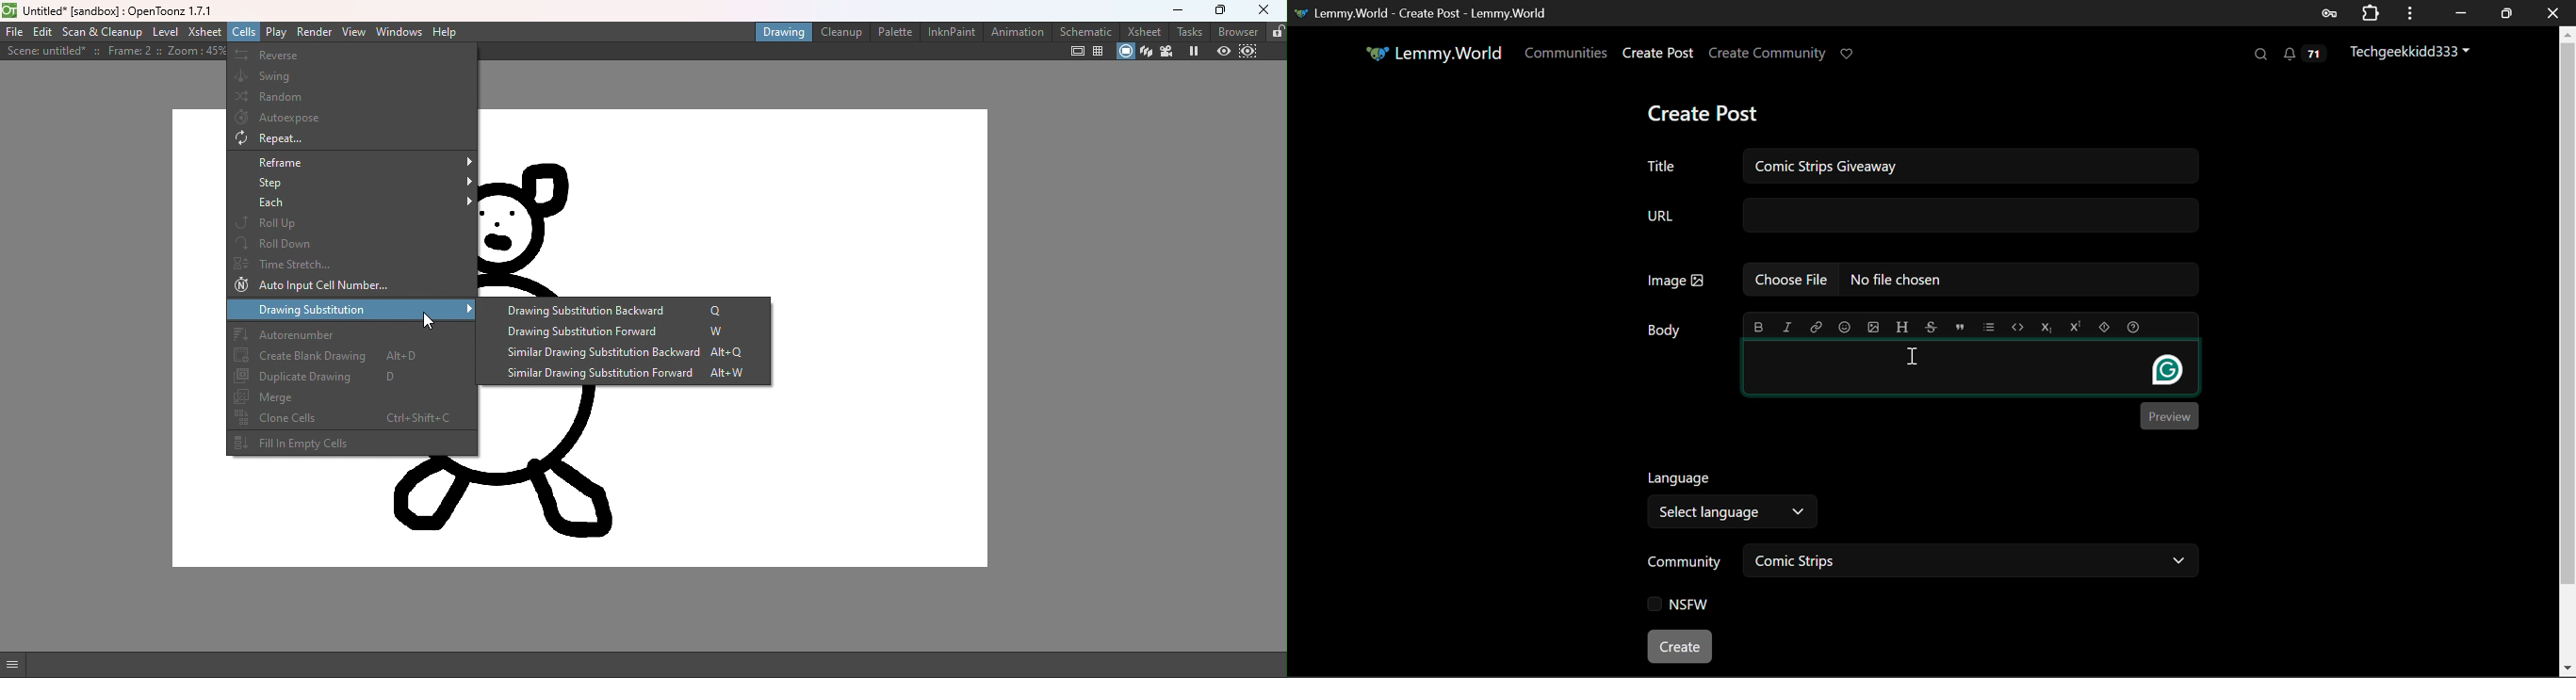  What do you see at coordinates (1957, 326) in the screenshot?
I see `quote` at bounding box center [1957, 326].